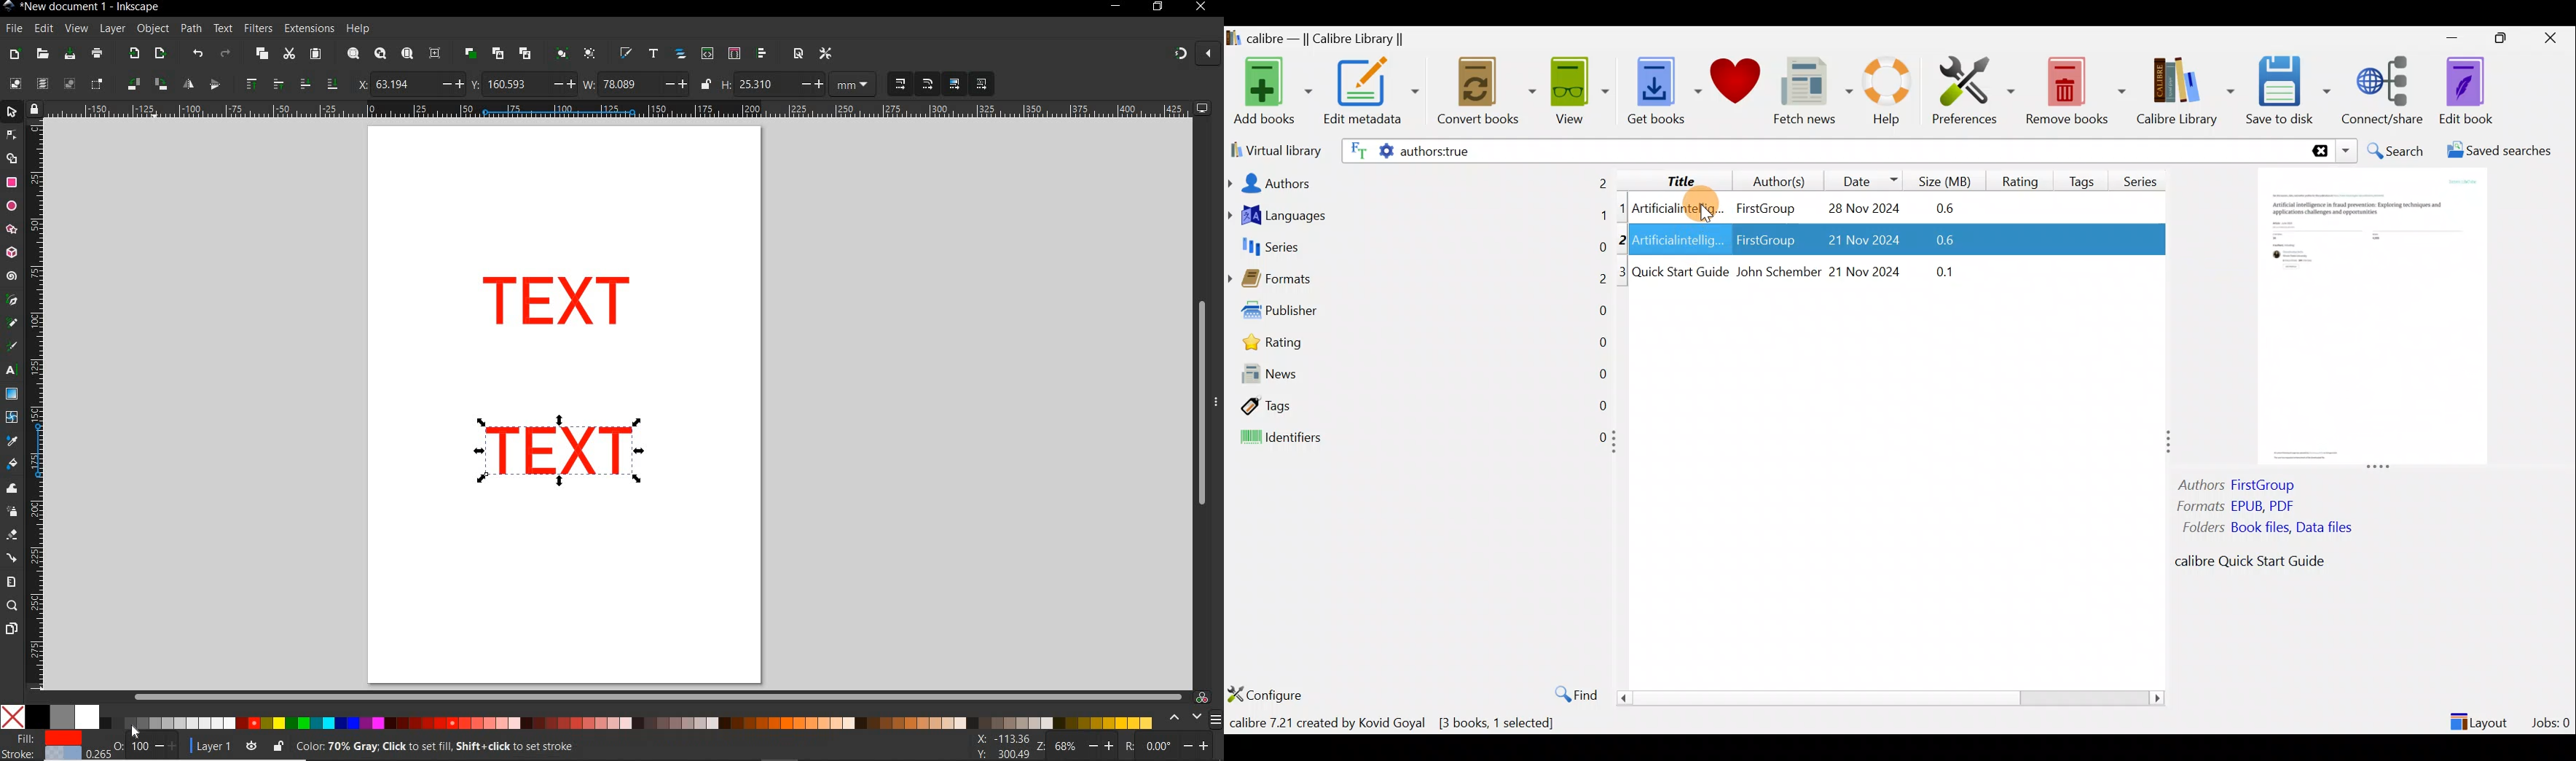 The image size is (2576, 784). What do you see at coordinates (251, 744) in the screenshot?
I see `toggle current layer visibility` at bounding box center [251, 744].